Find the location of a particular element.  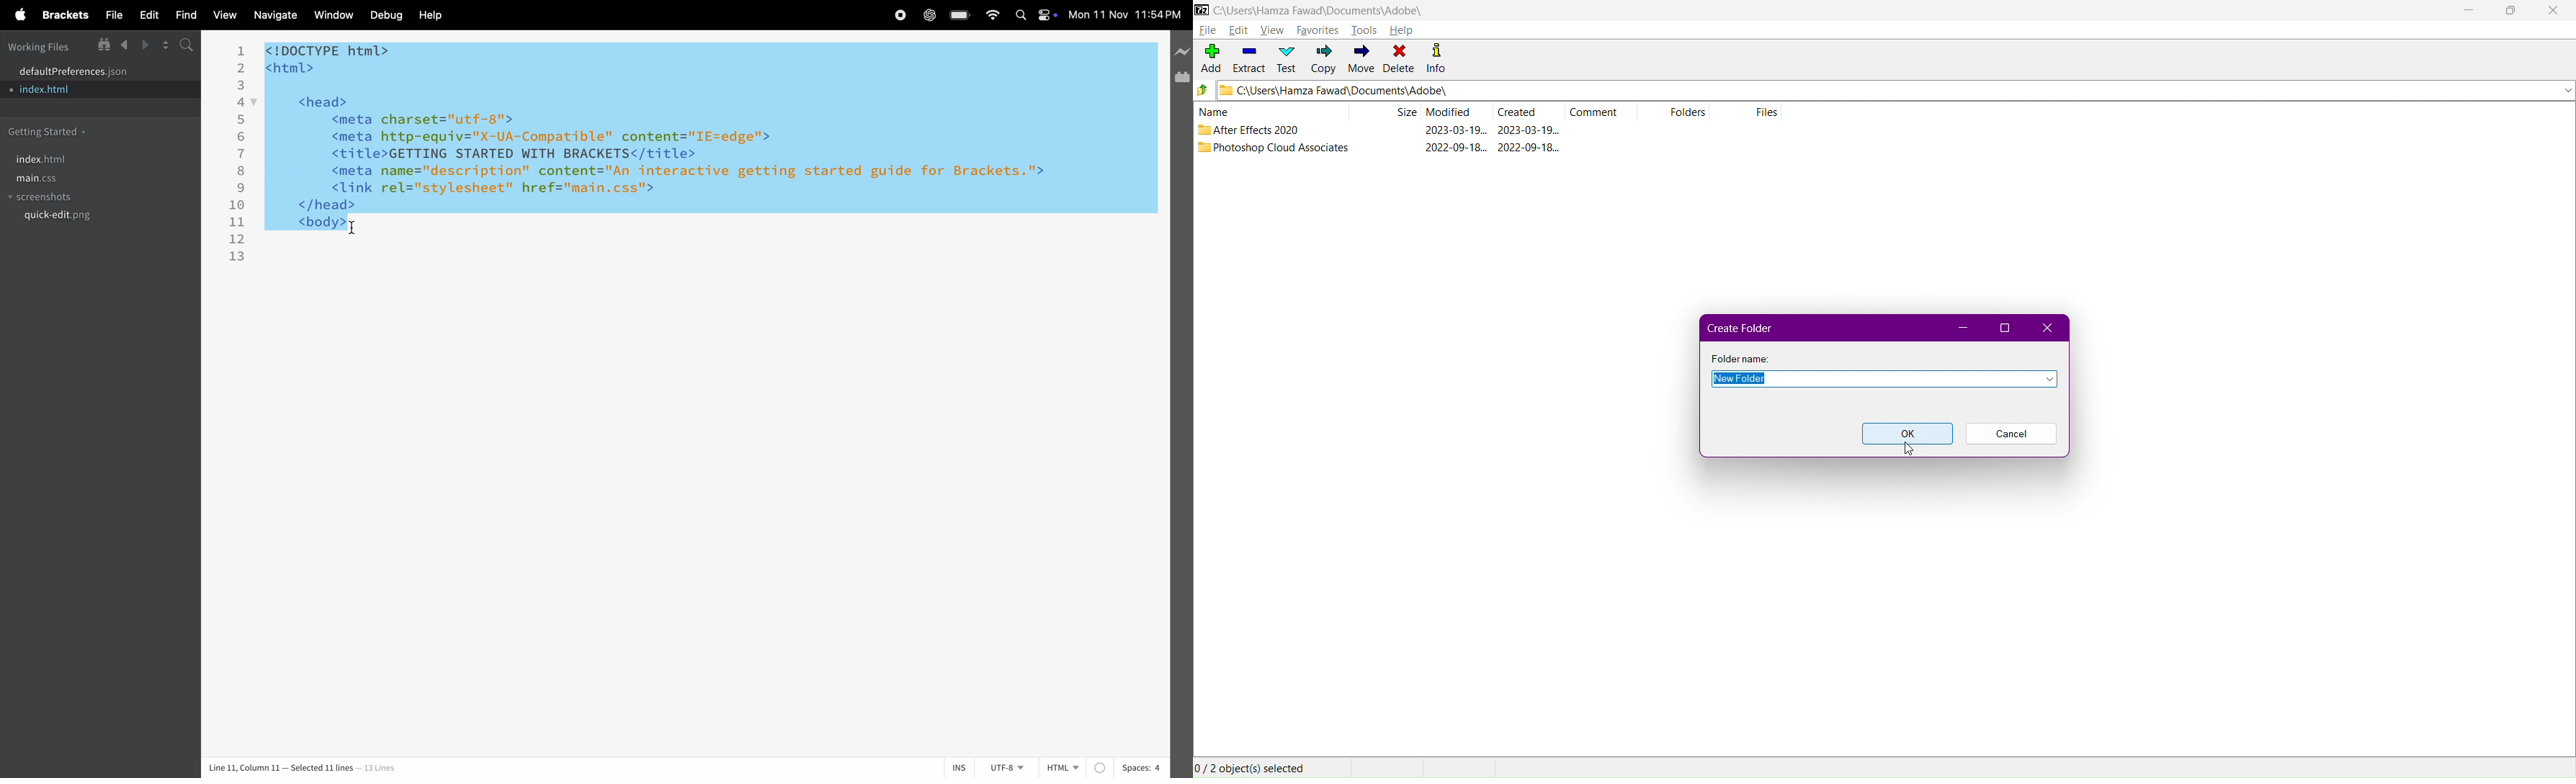

utf -8 is located at coordinates (1010, 768).